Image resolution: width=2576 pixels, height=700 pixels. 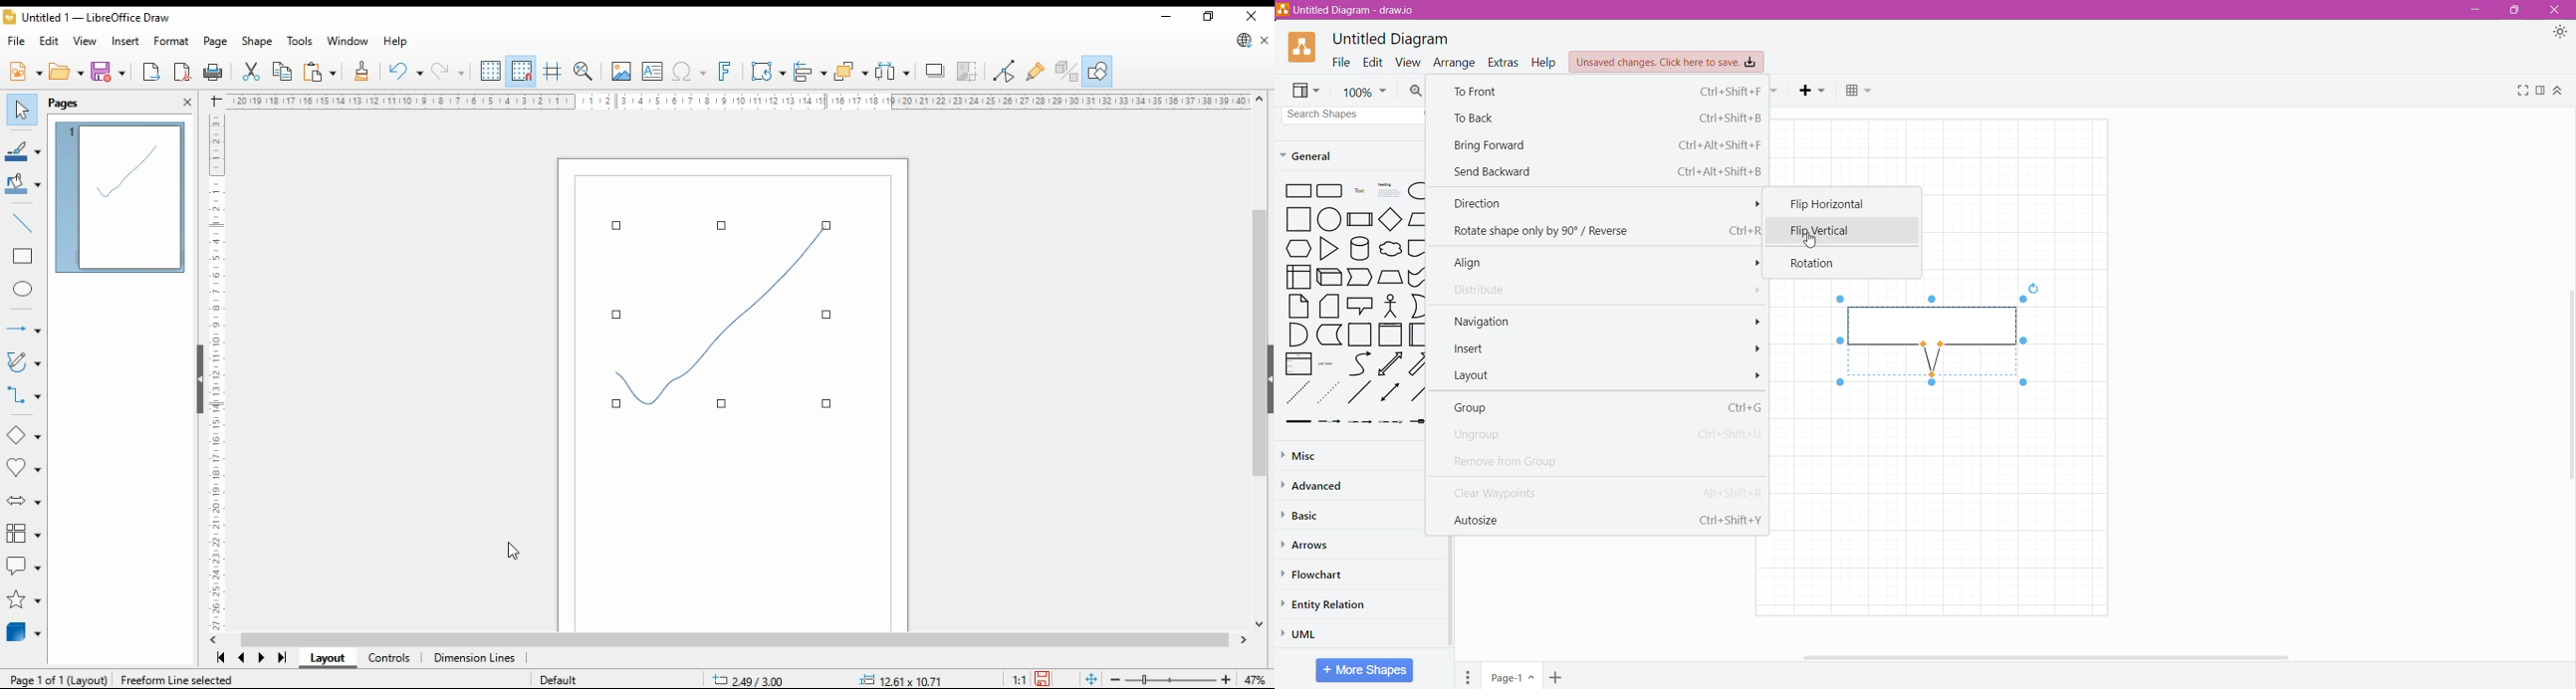 What do you see at coordinates (1315, 486) in the screenshot?
I see `Advanced` at bounding box center [1315, 486].